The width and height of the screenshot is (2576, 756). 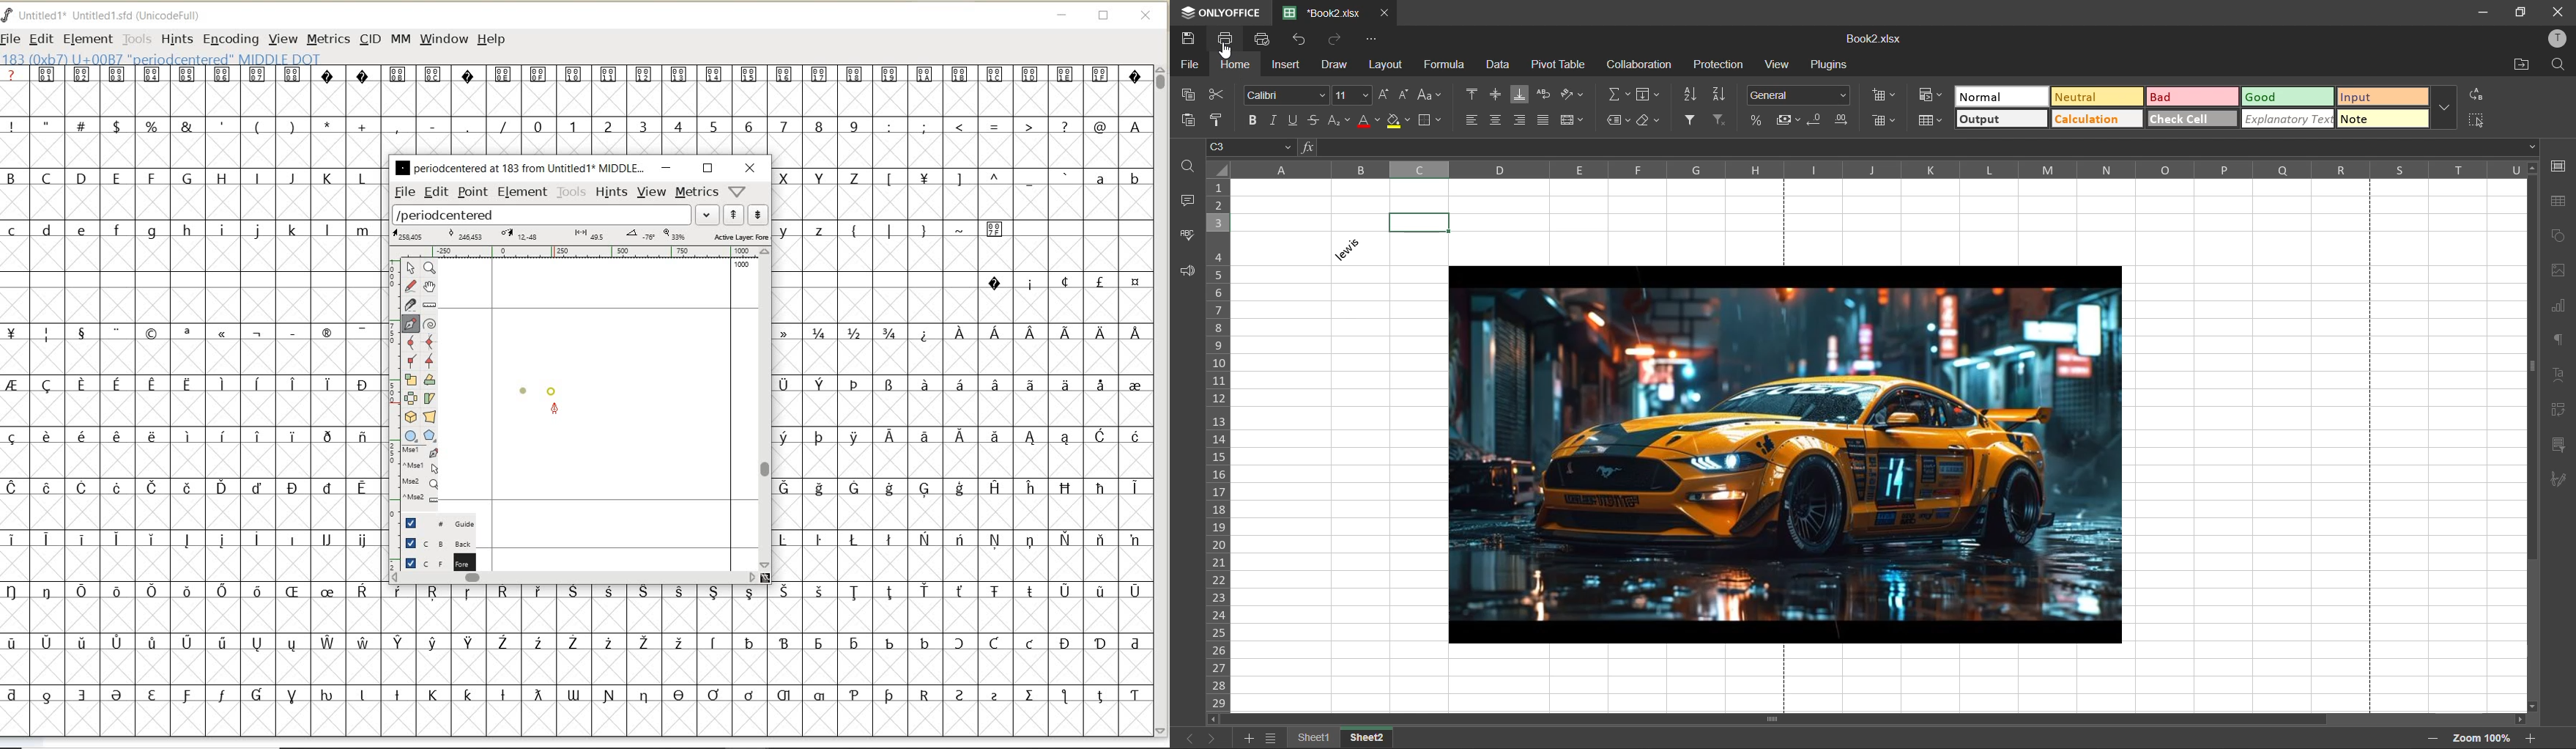 What do you see at coordinates (1818, 119) in the screenshot?
I see `decrease decimal` at bounding box center [1818, 119].